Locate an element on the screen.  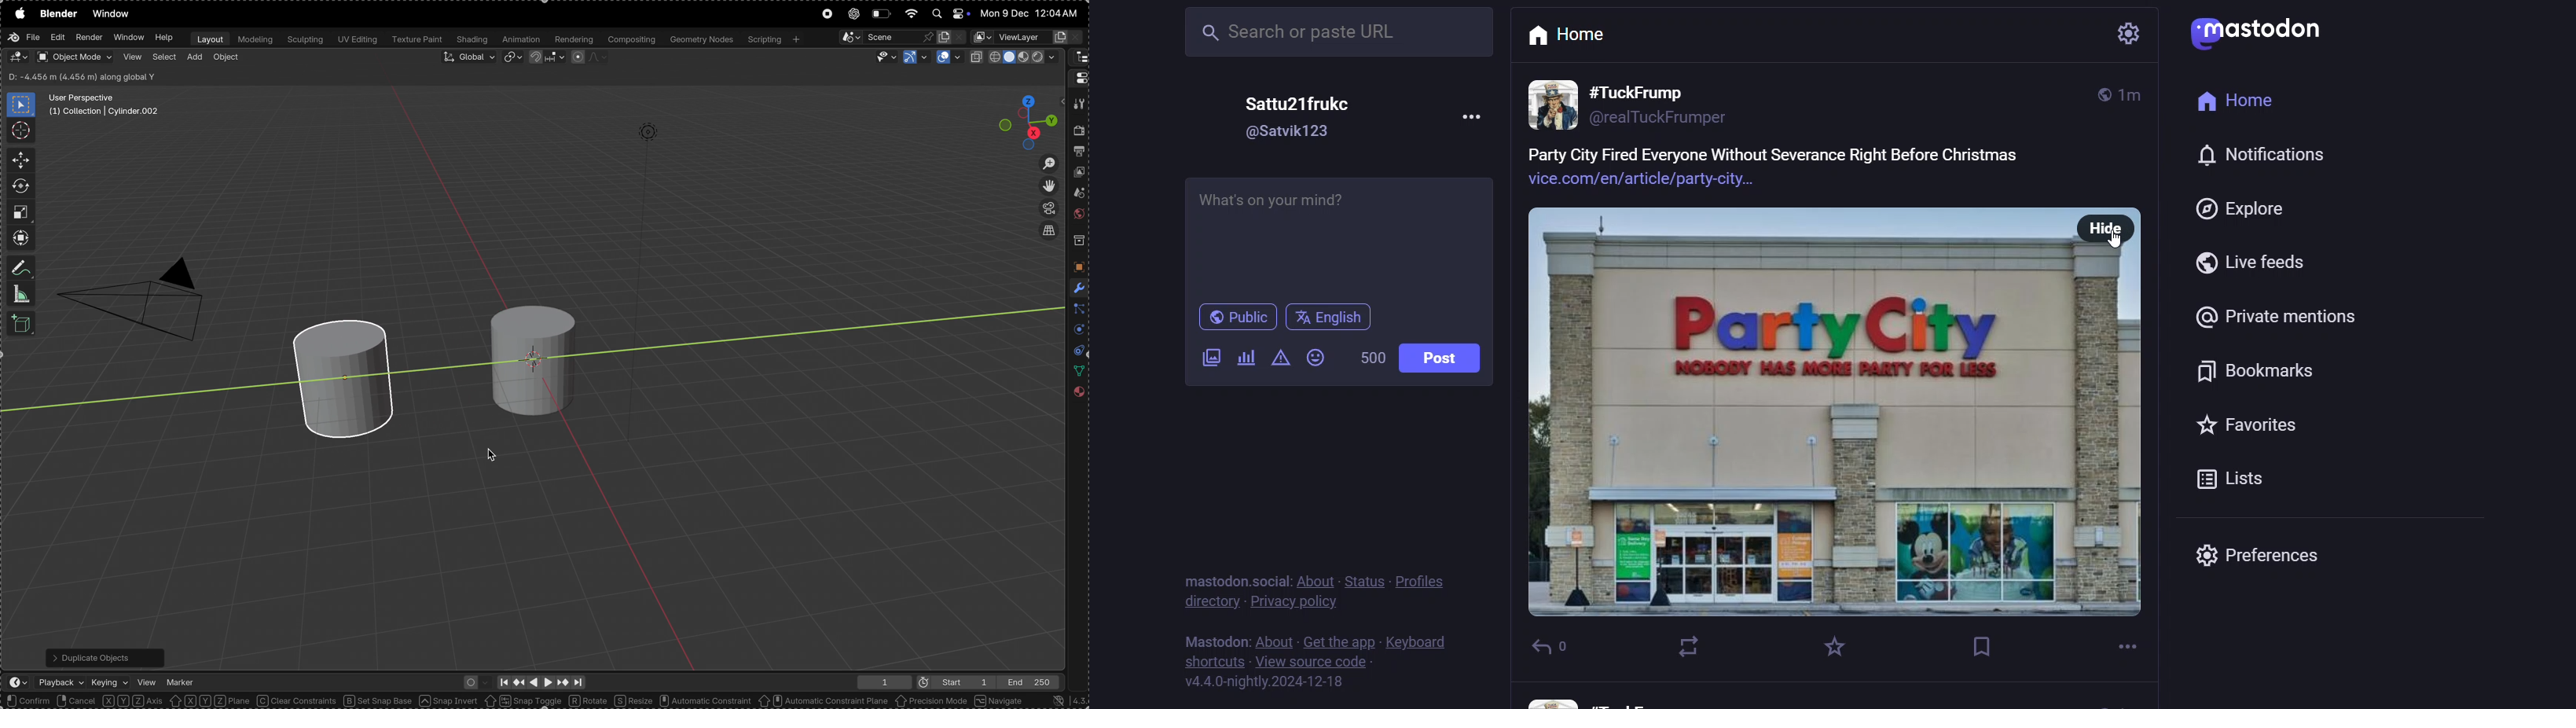
zoom is located at coordinates (1044, 163).